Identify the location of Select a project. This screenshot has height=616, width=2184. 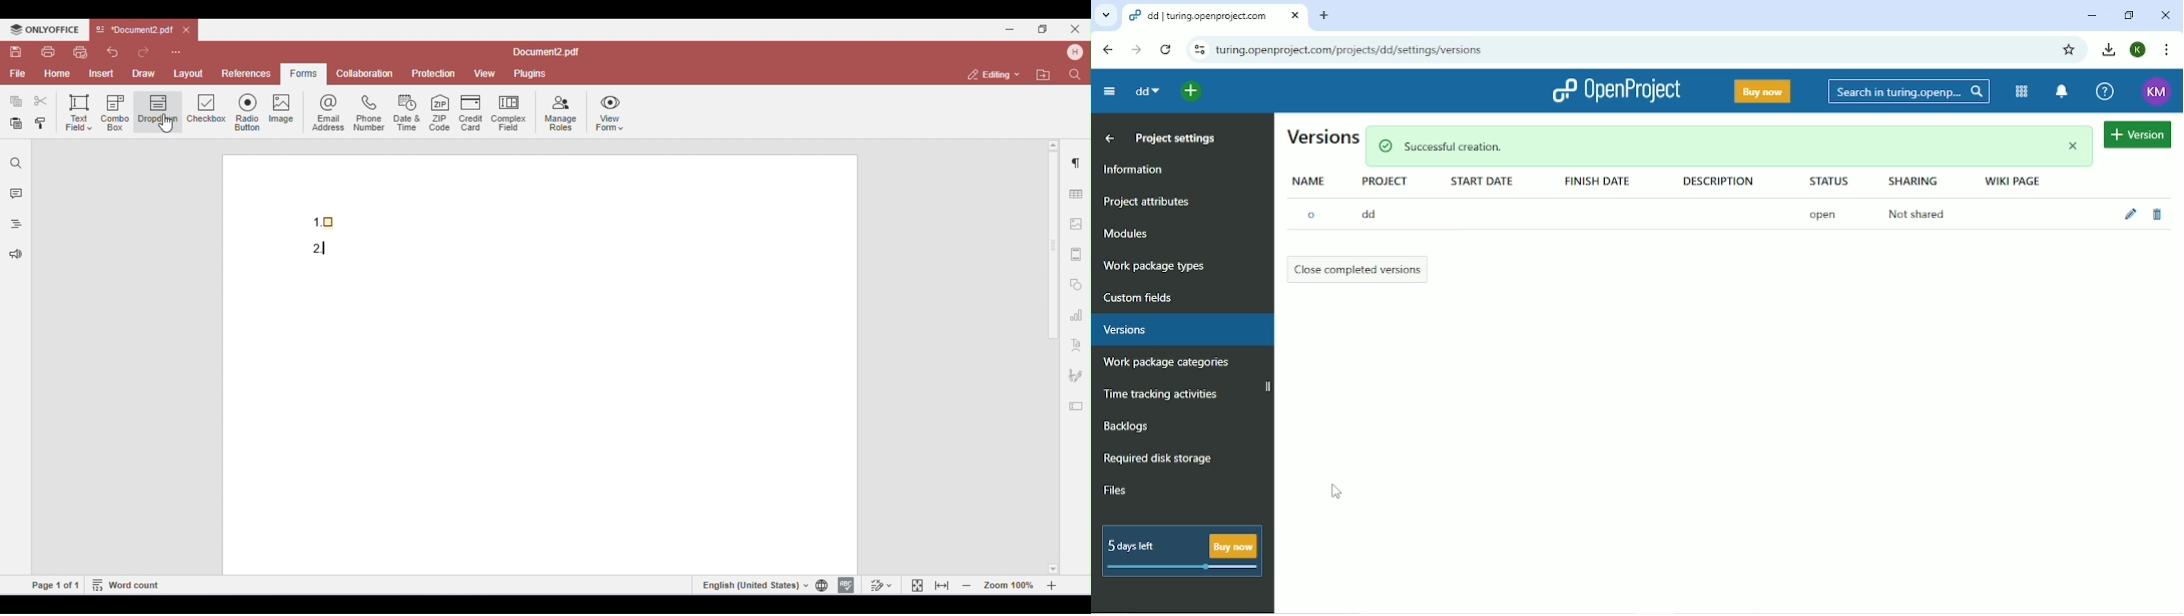
(1190, 92).